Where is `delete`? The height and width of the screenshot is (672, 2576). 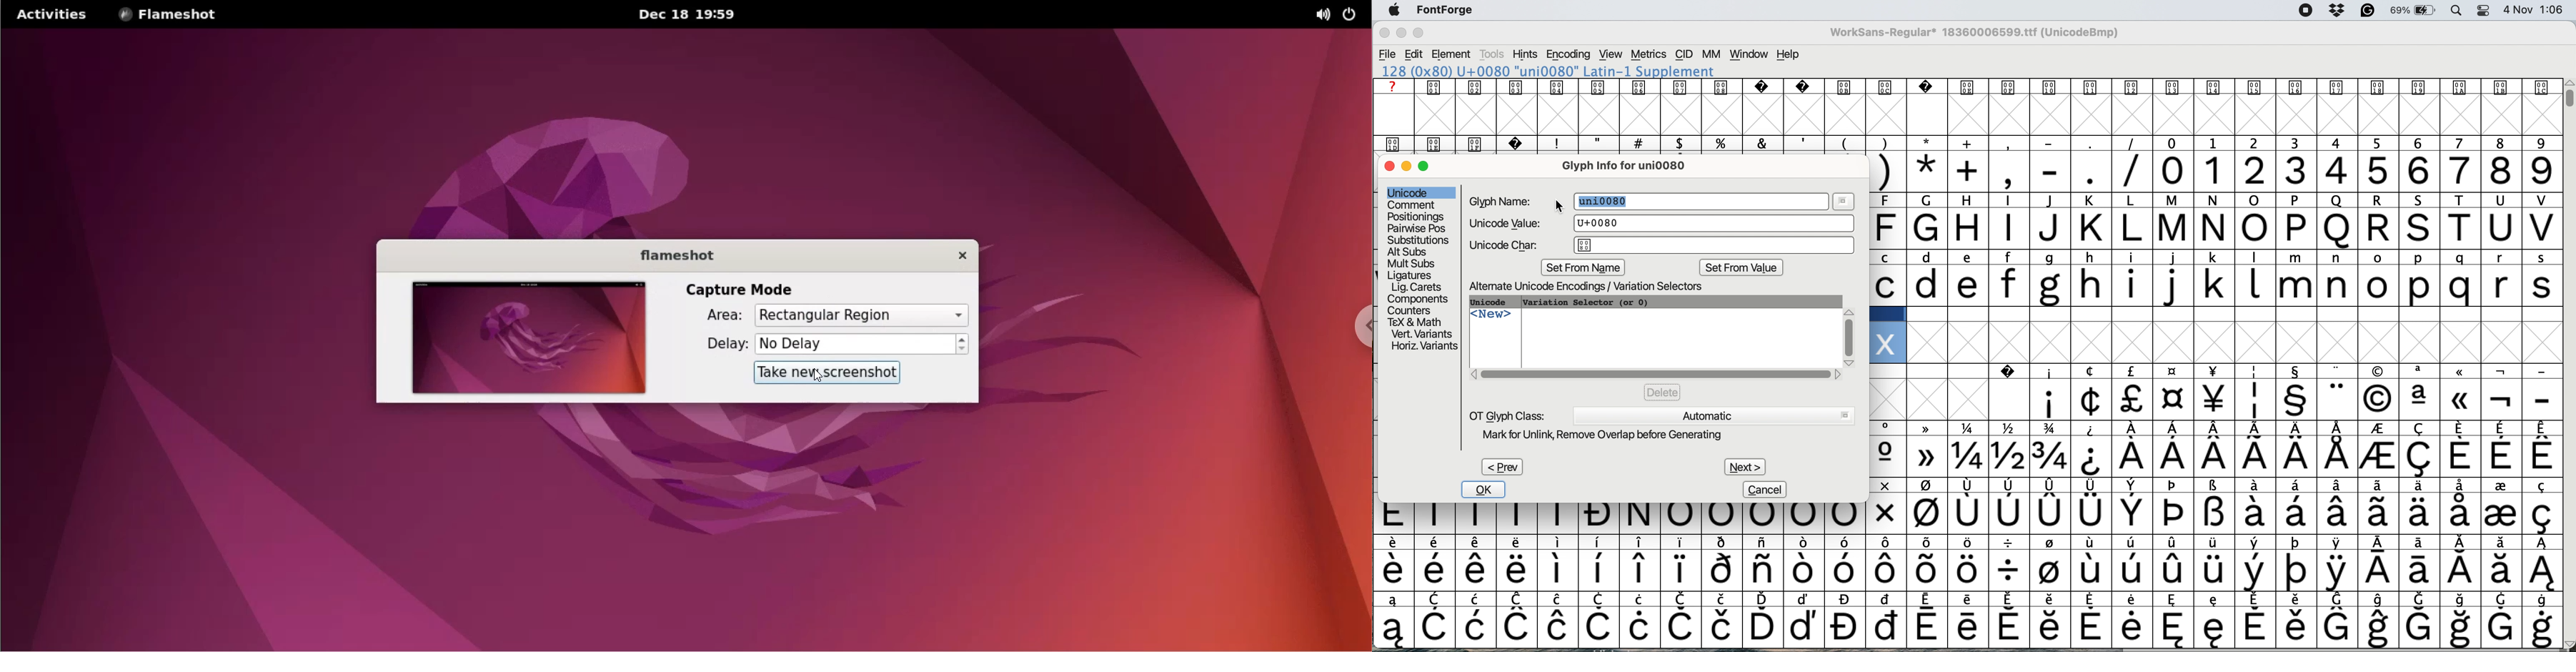
delete is located at coordinates (1663, 392).